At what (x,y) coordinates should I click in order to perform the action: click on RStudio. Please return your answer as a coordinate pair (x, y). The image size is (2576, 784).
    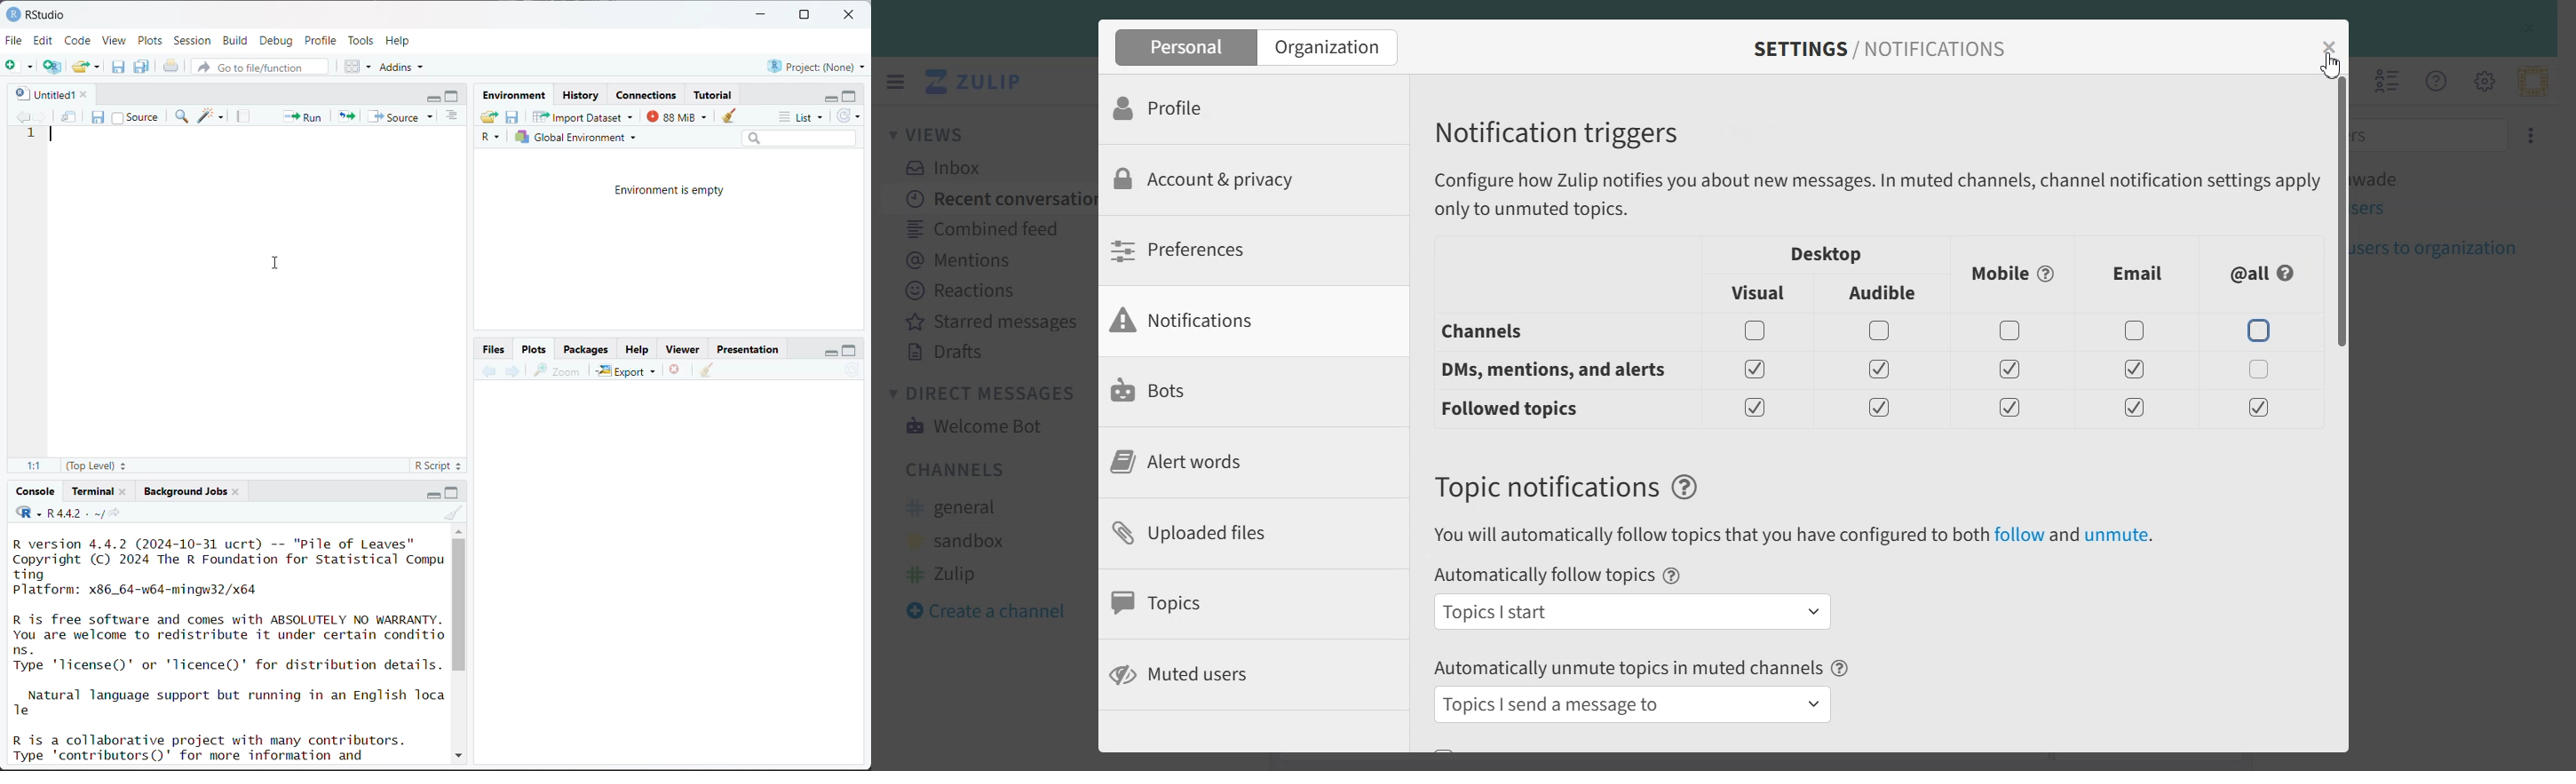
    Looking at the image, I should click on (35, 14).